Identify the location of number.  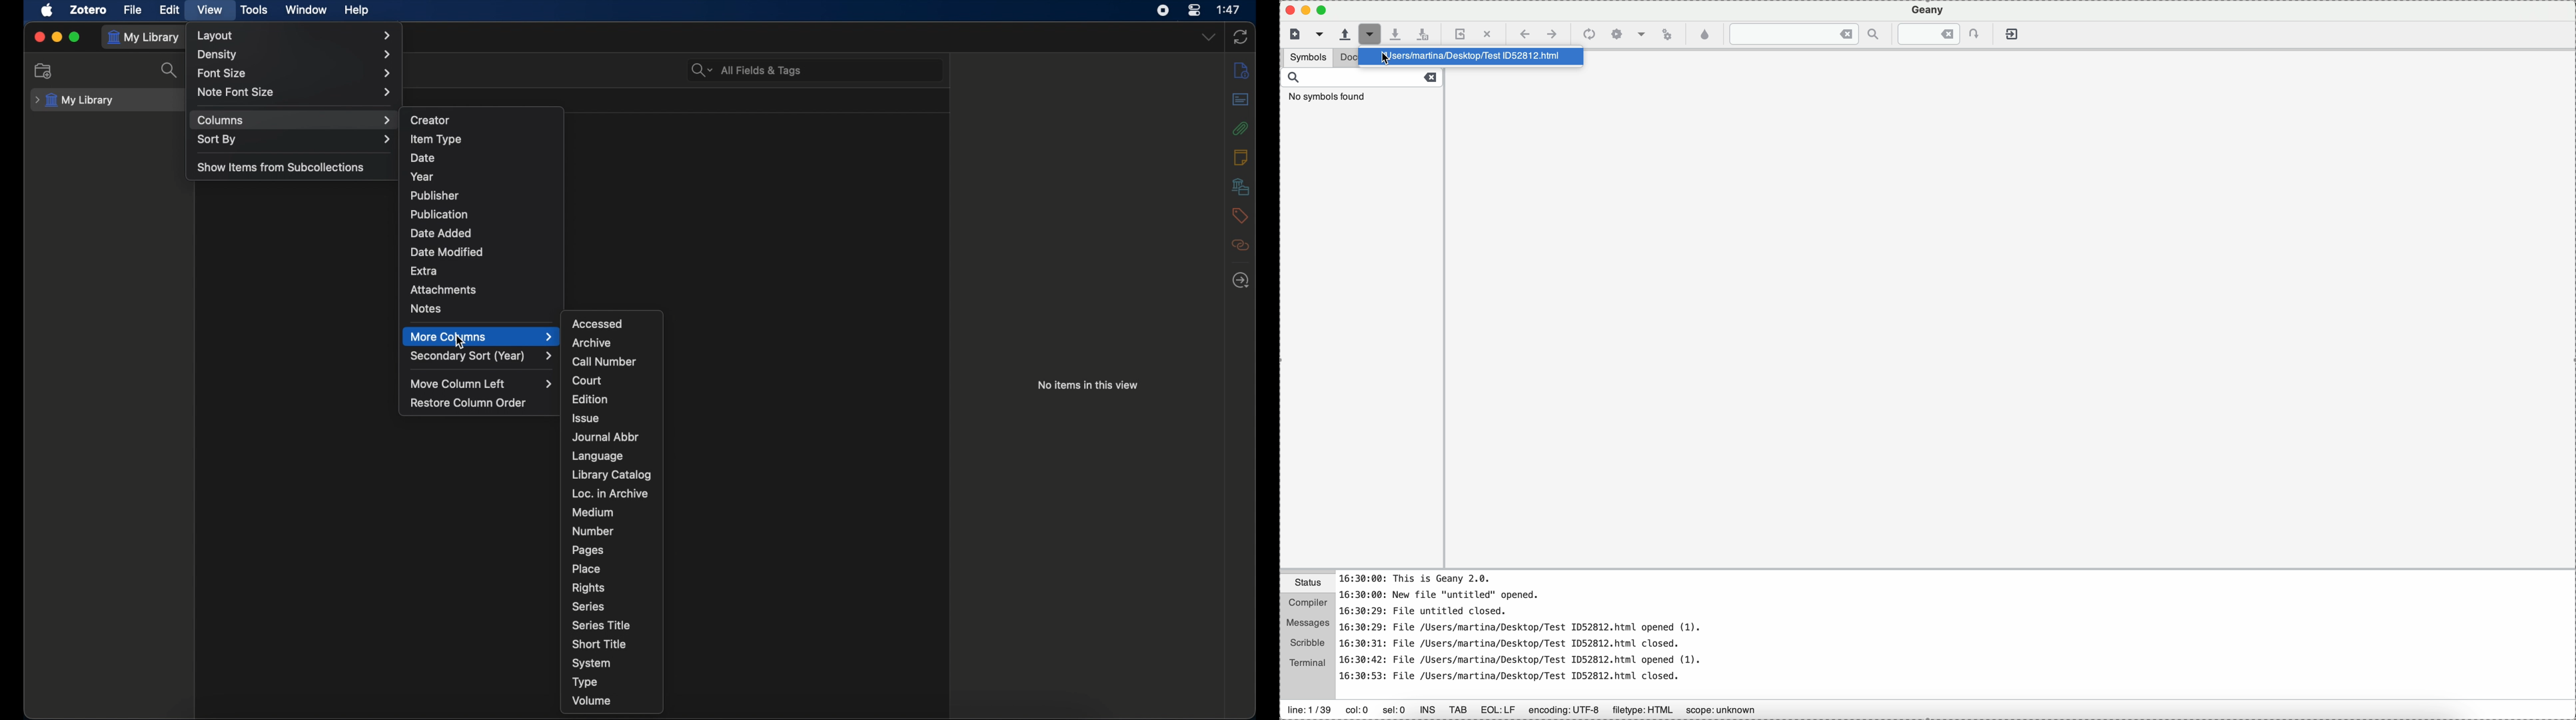
(593, 531).